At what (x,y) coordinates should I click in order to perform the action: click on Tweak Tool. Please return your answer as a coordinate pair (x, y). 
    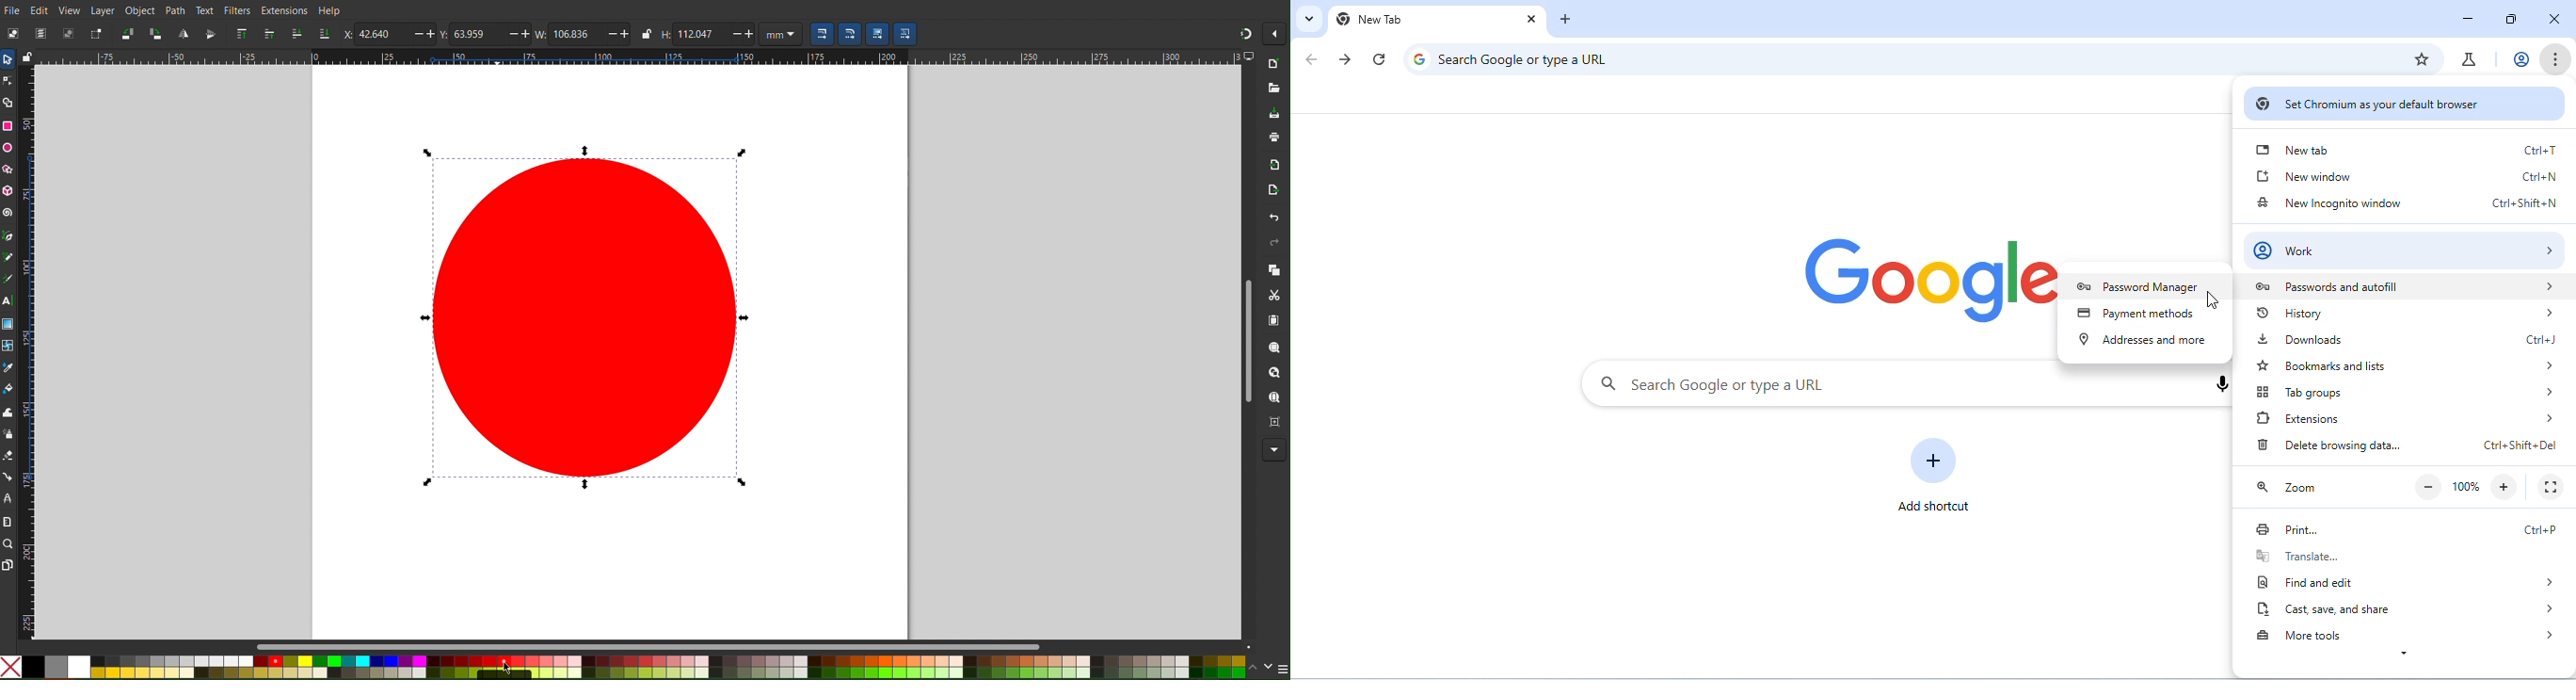
    Looking at the image, I should click on (8, 413).